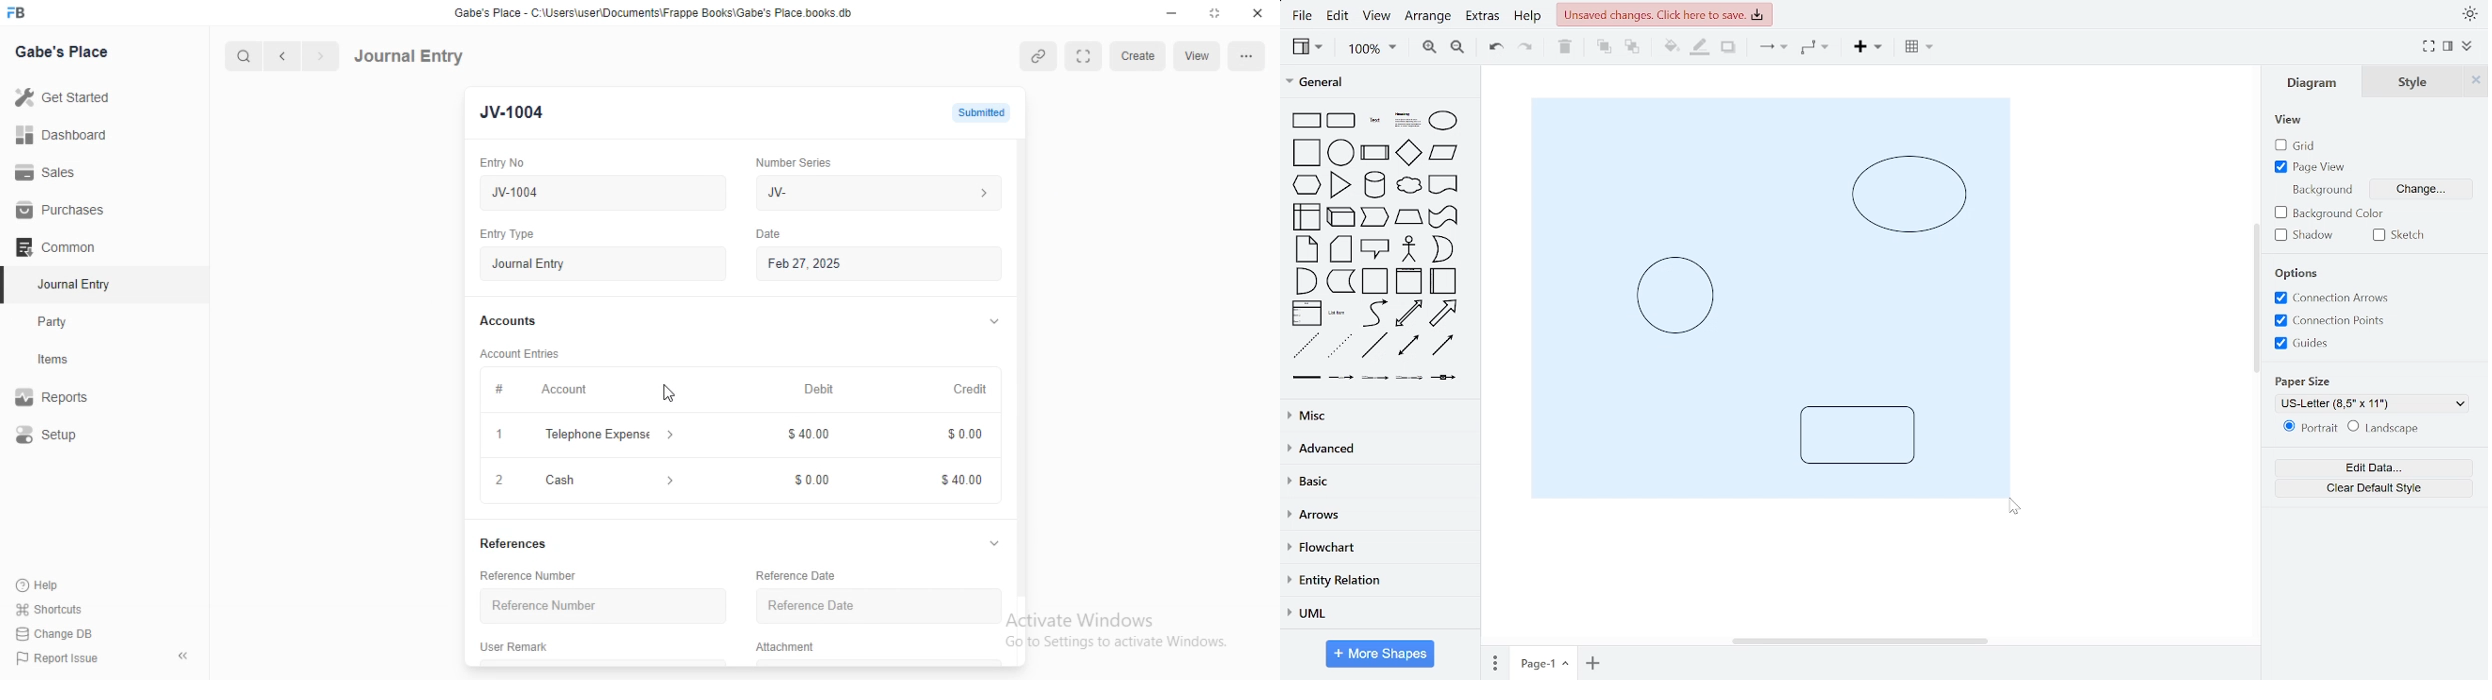 The width and height of the screenshot is (2492, 700). I want to click on Reference Date., so click(814, 606).